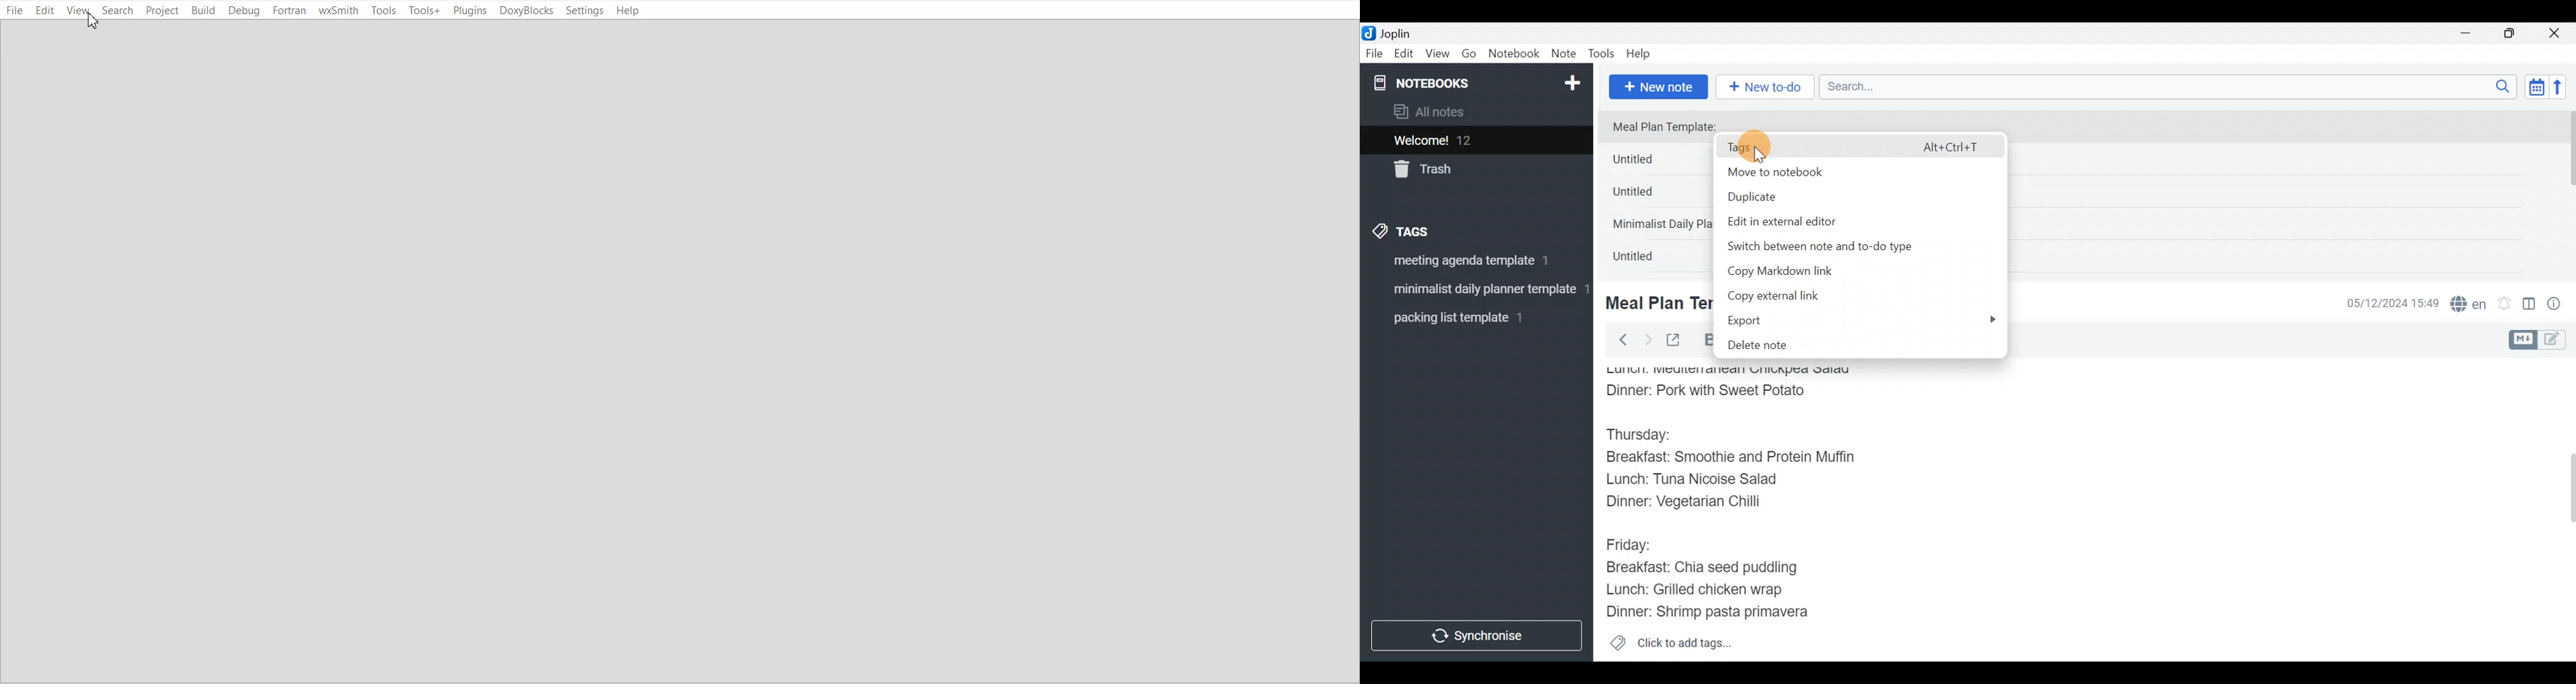 This screenshot has width=2576, height=700. I want to click on Cursor, so click(93, 21).